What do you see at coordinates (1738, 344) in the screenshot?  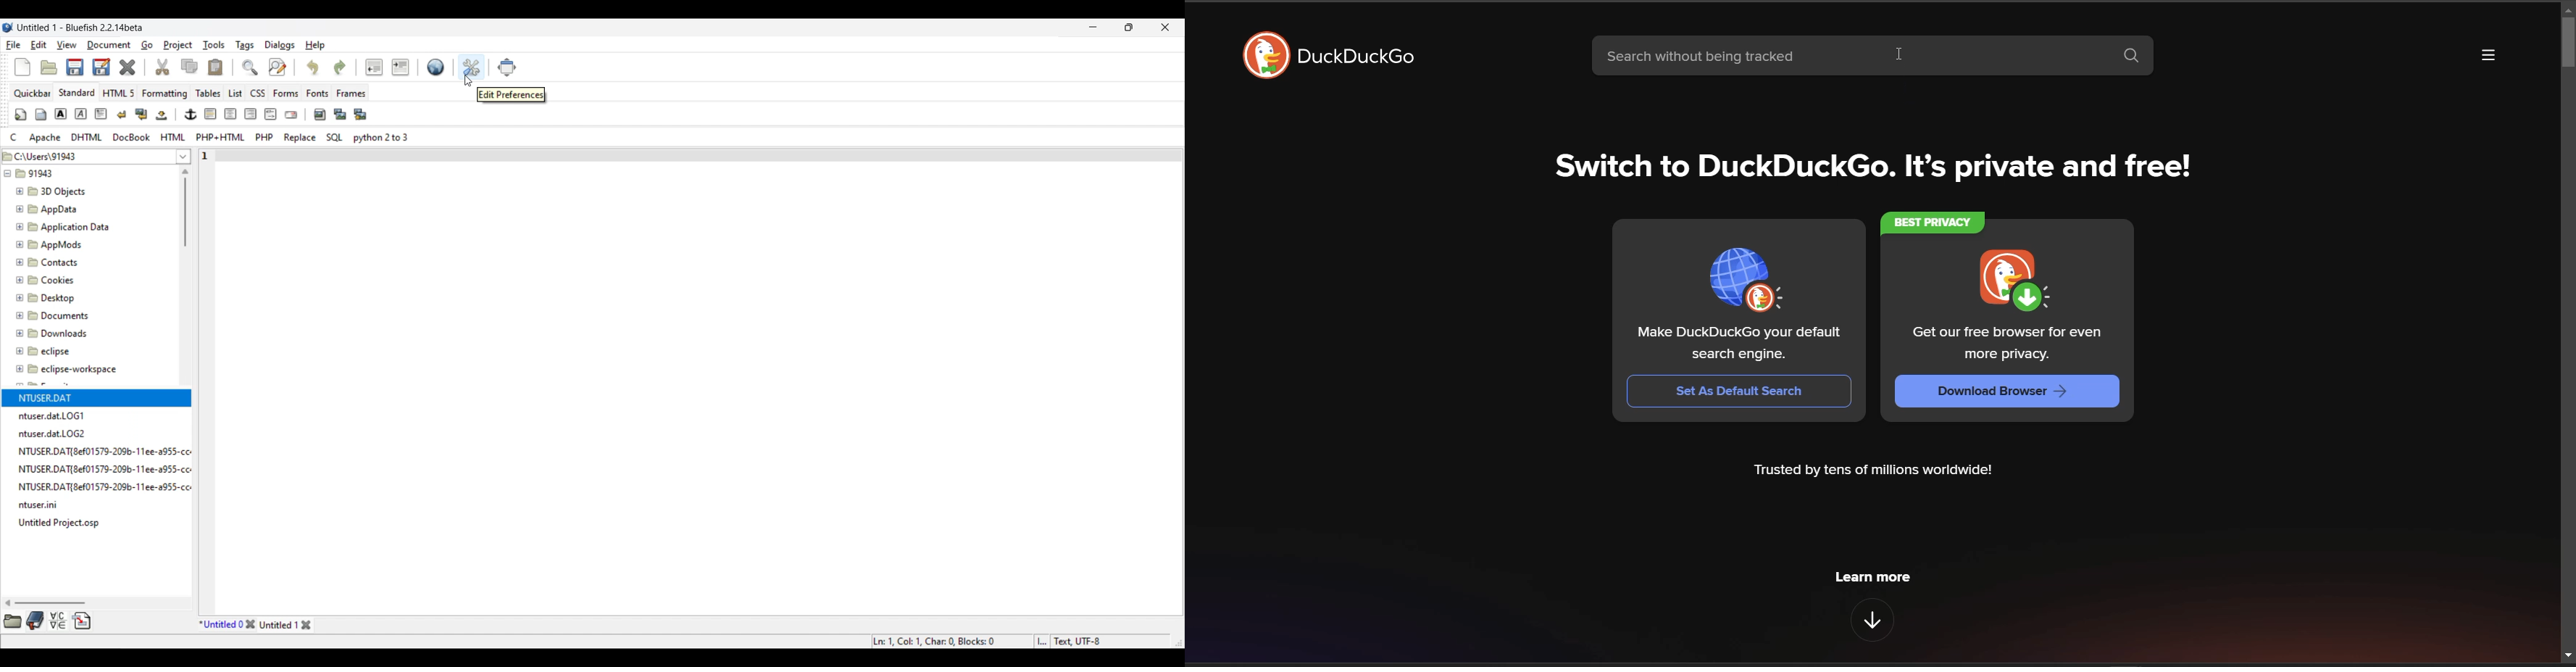 I see `Make DuckDuckGo your default
search engine.` at bounding box center [1738, 344].